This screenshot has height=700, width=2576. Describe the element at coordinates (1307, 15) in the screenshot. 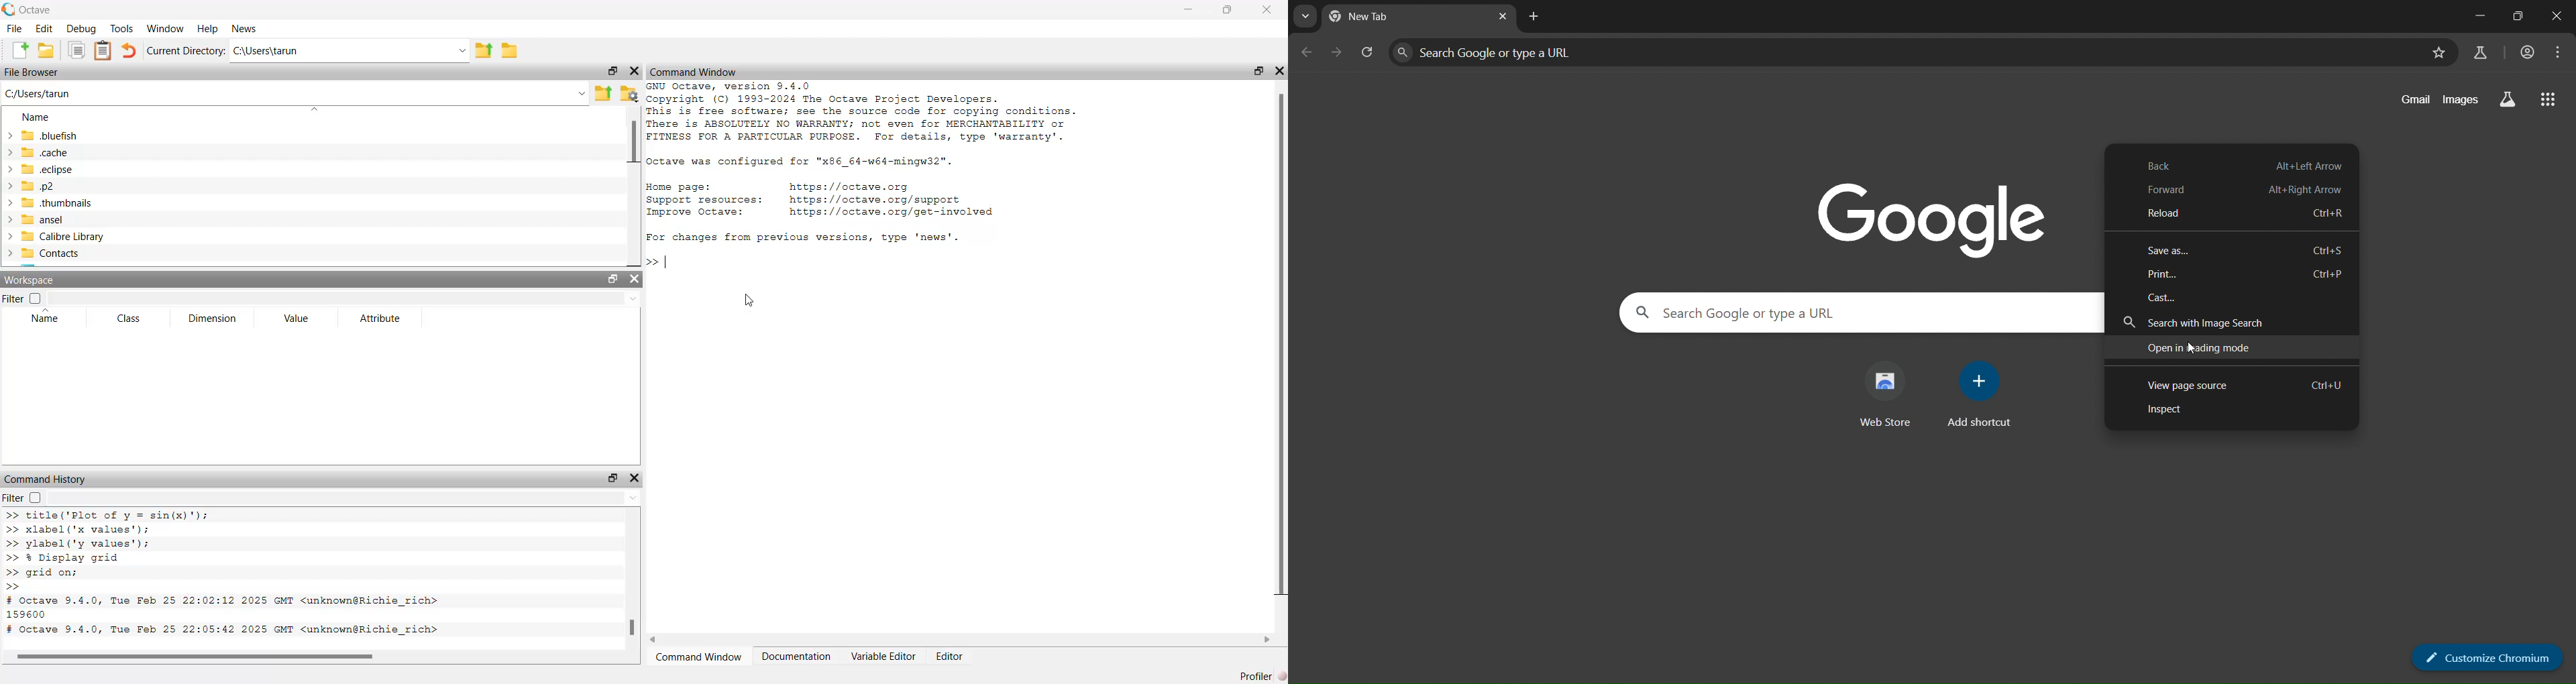

I see `search tabs` at that location.